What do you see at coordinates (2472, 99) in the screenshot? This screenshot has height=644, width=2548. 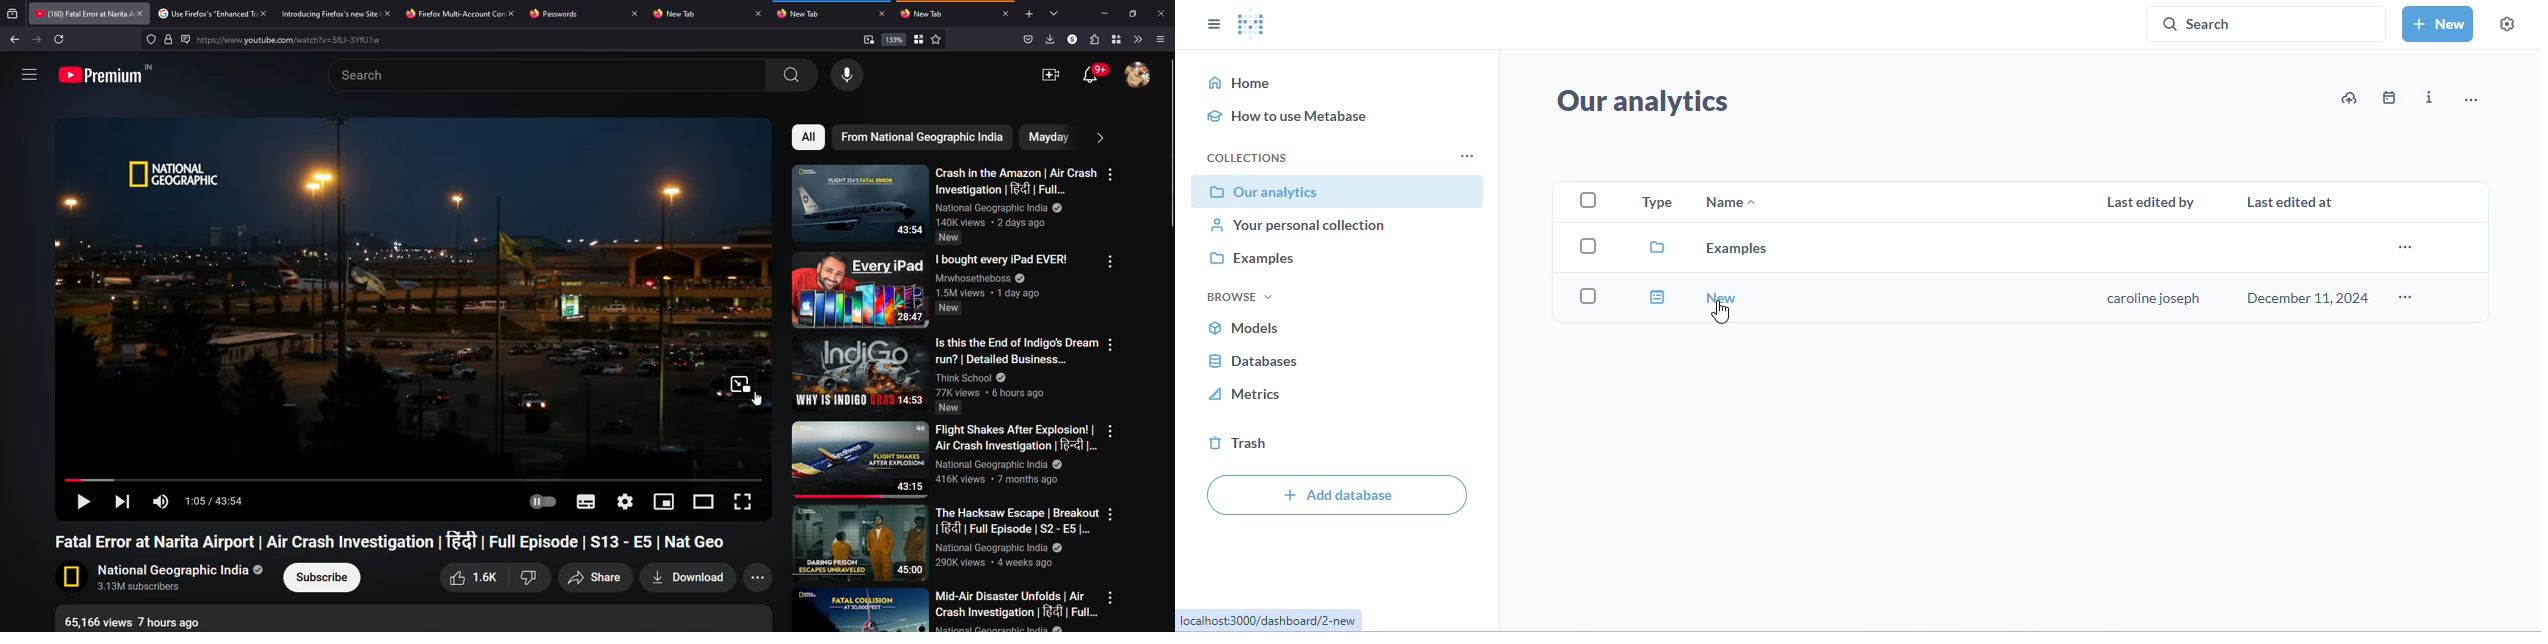 I see `more` at bounding box center [2472, 99].